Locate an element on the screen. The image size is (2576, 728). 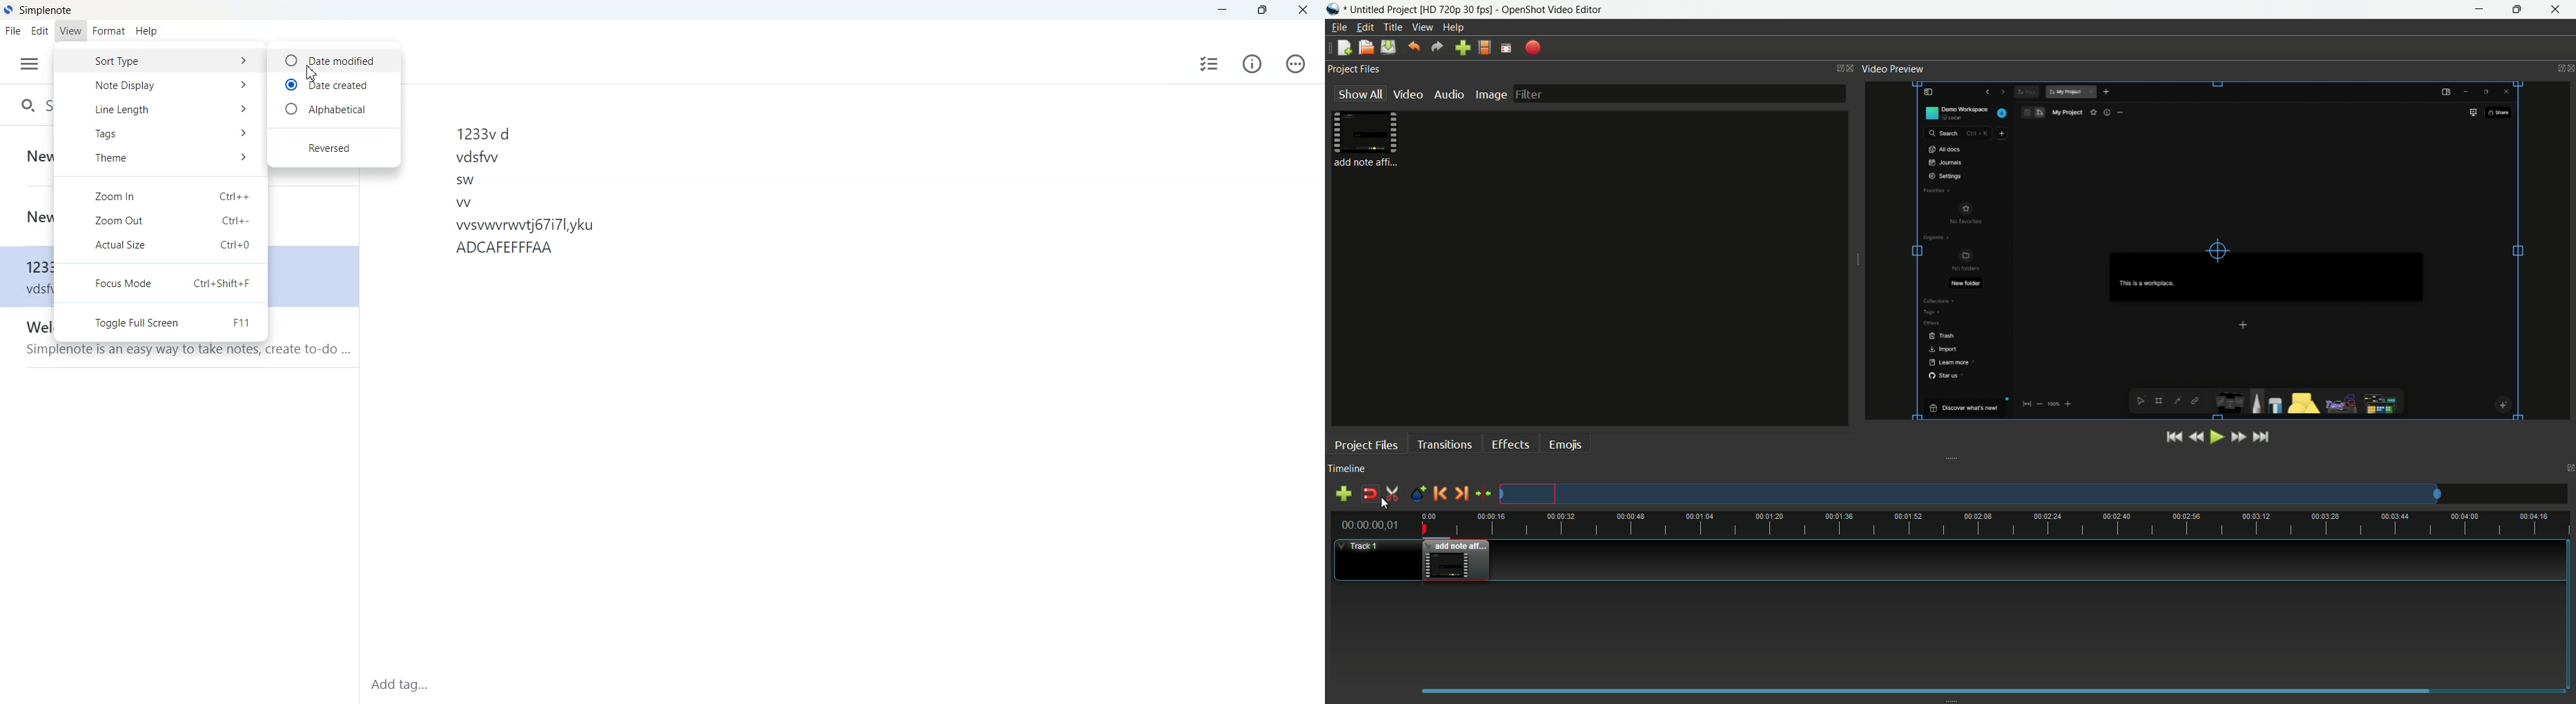
Alphabetical is located at coordinates (333, 110).